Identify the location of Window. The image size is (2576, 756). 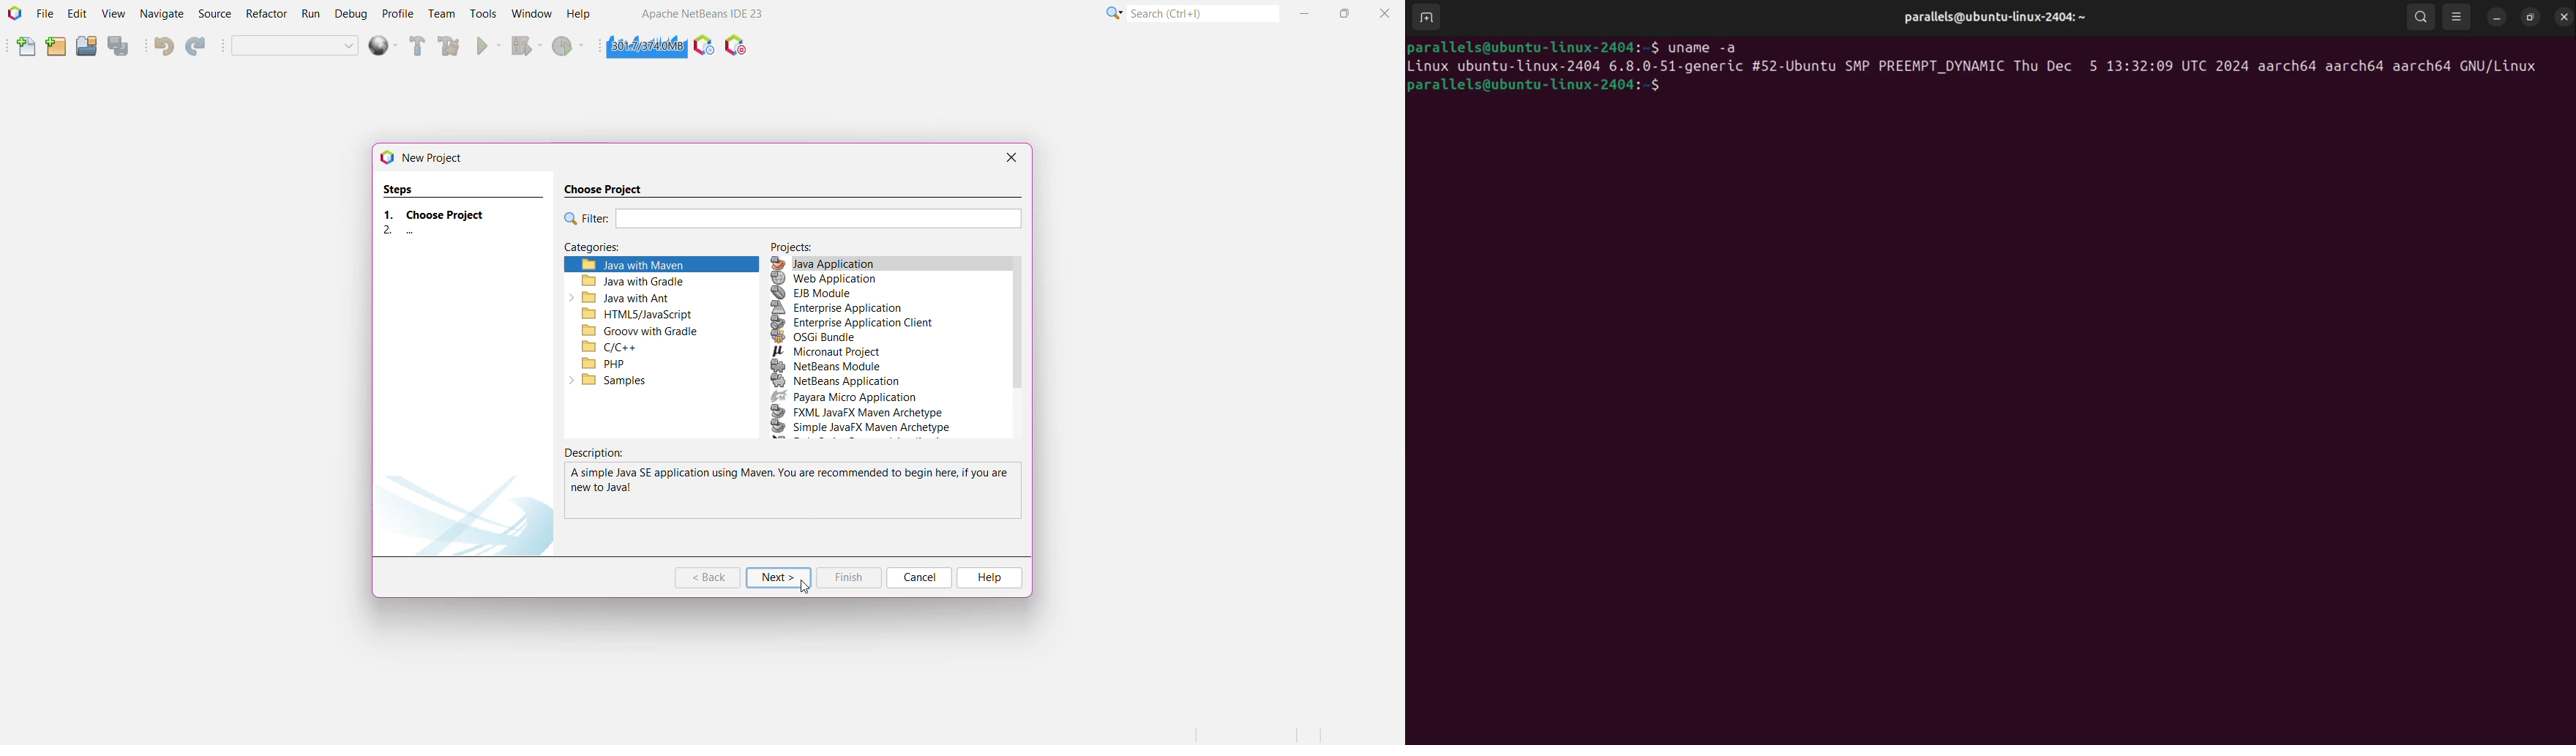
(529, 15).